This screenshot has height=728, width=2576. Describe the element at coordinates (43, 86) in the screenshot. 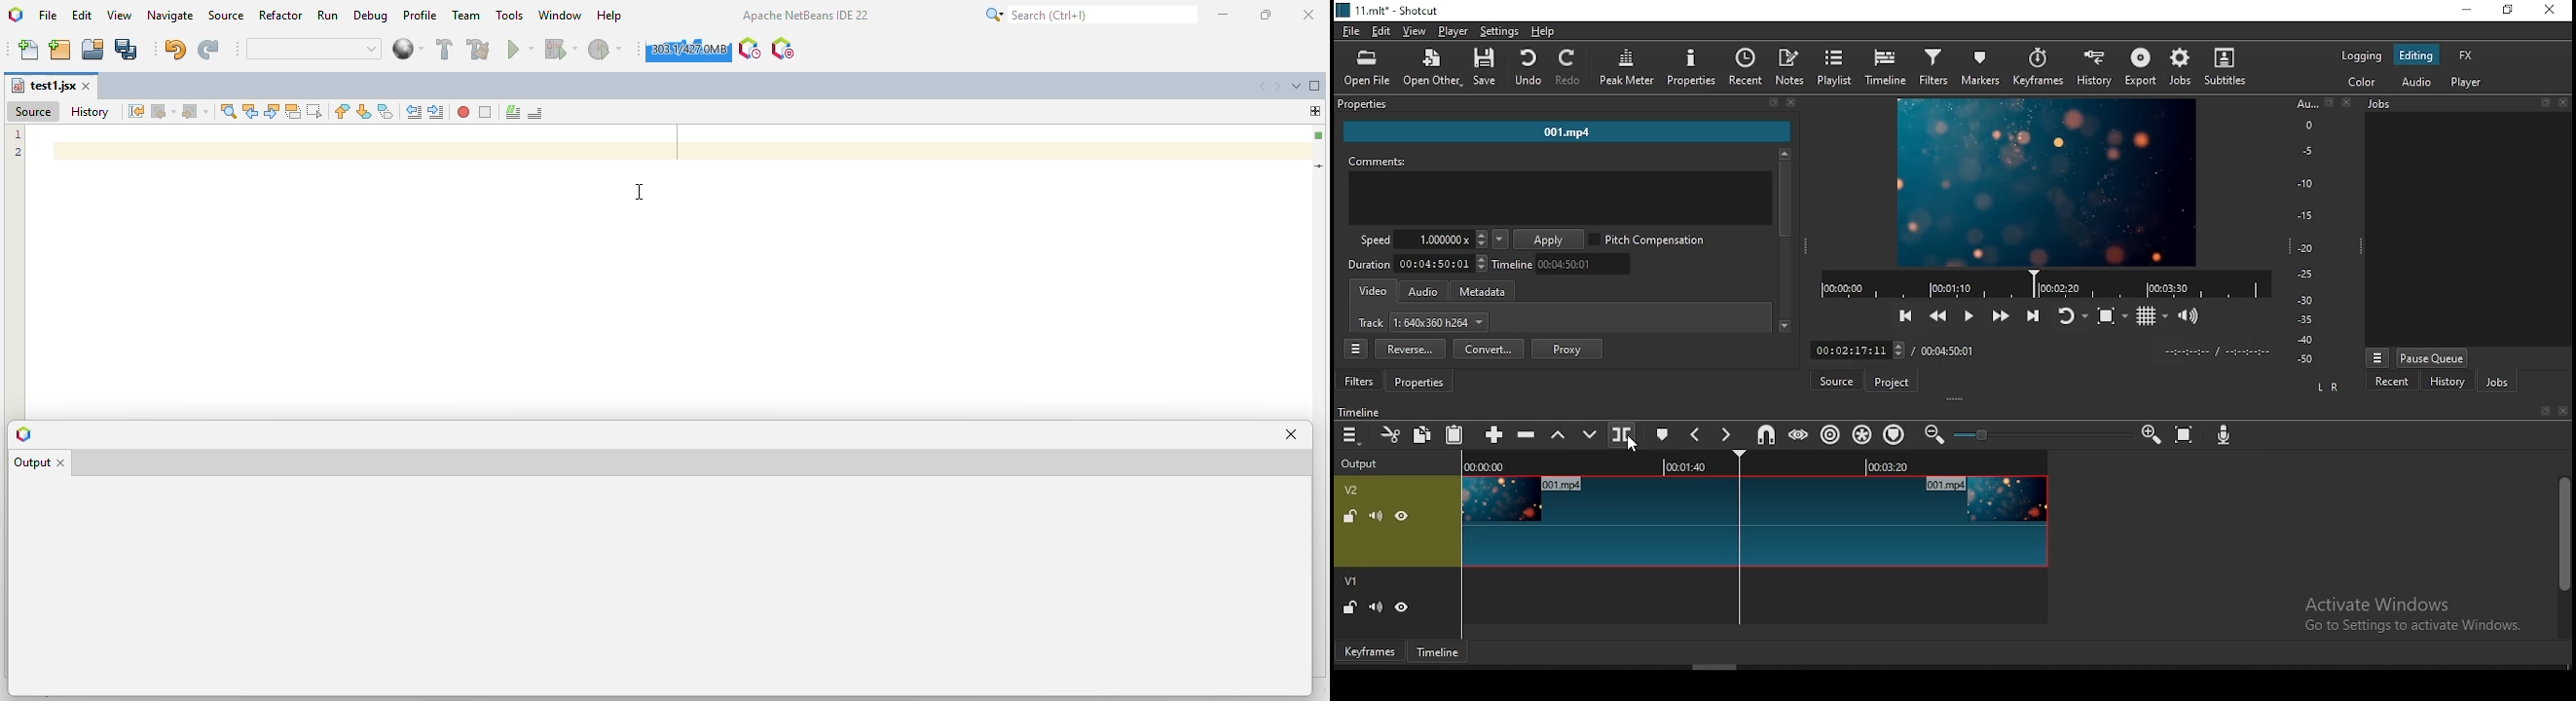

I see `file name` at that location.